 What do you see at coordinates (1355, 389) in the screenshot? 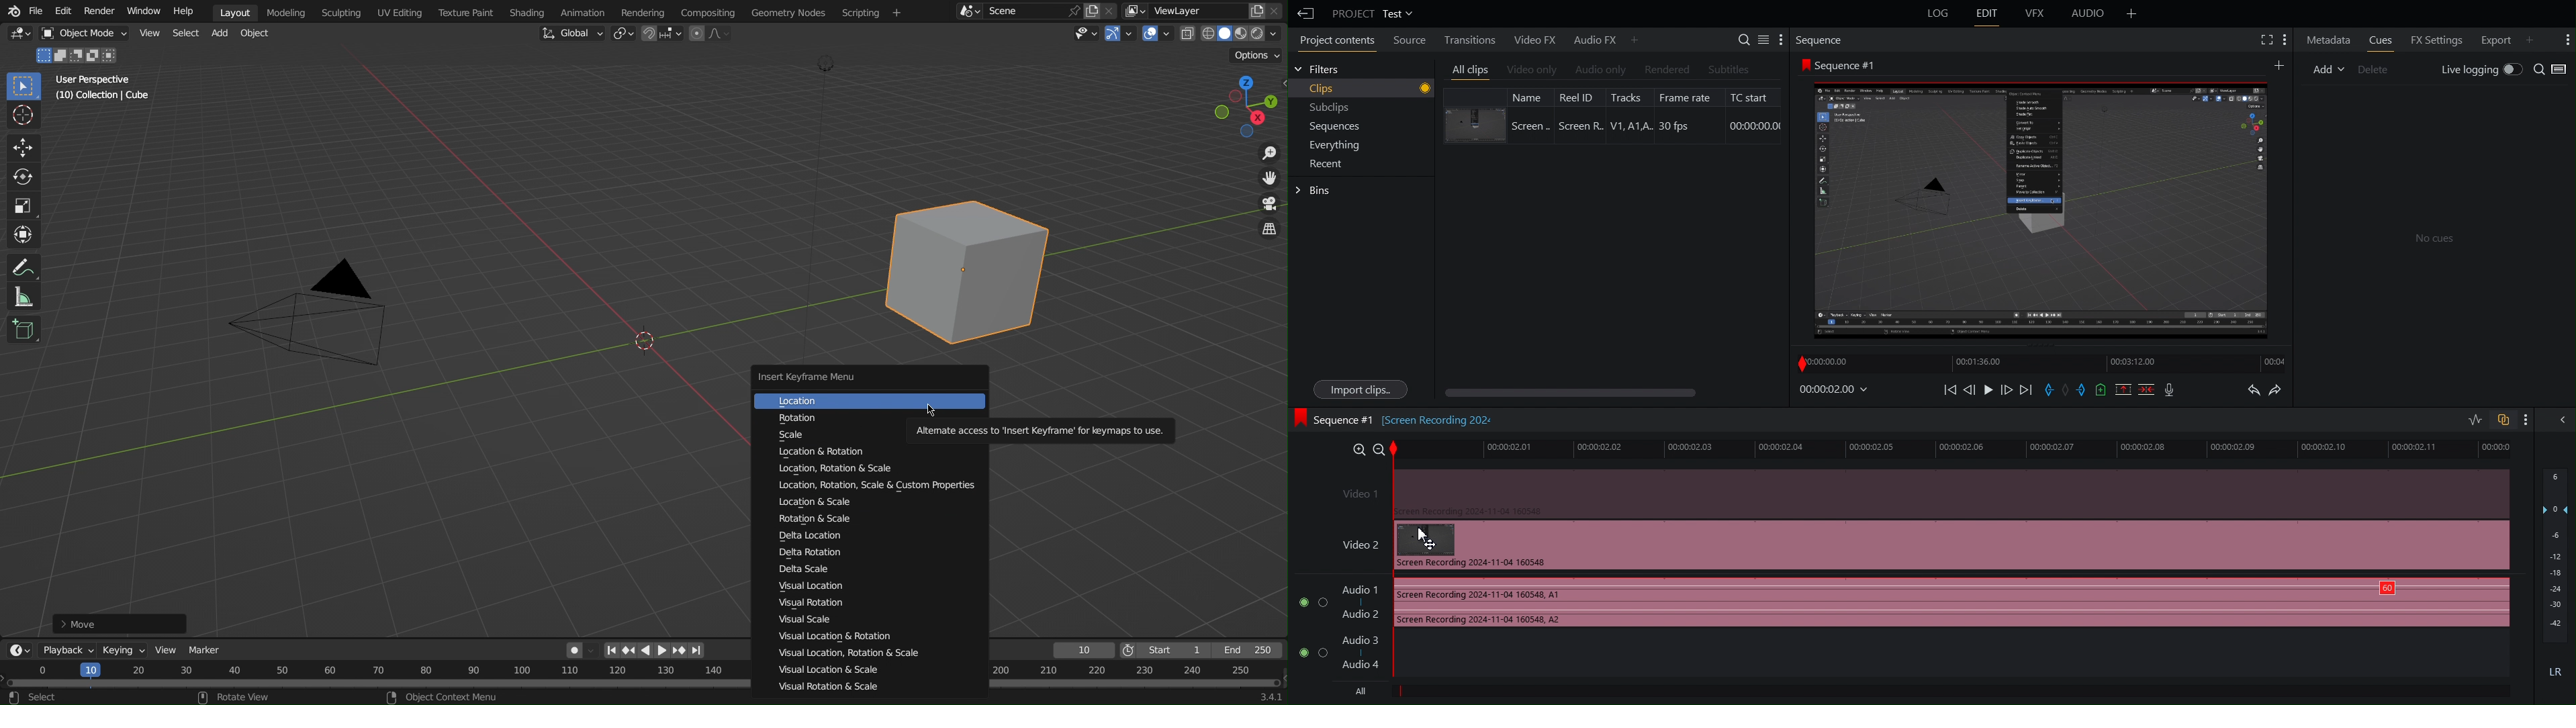
I see `Import clips` at bounding box center [1355, 389].